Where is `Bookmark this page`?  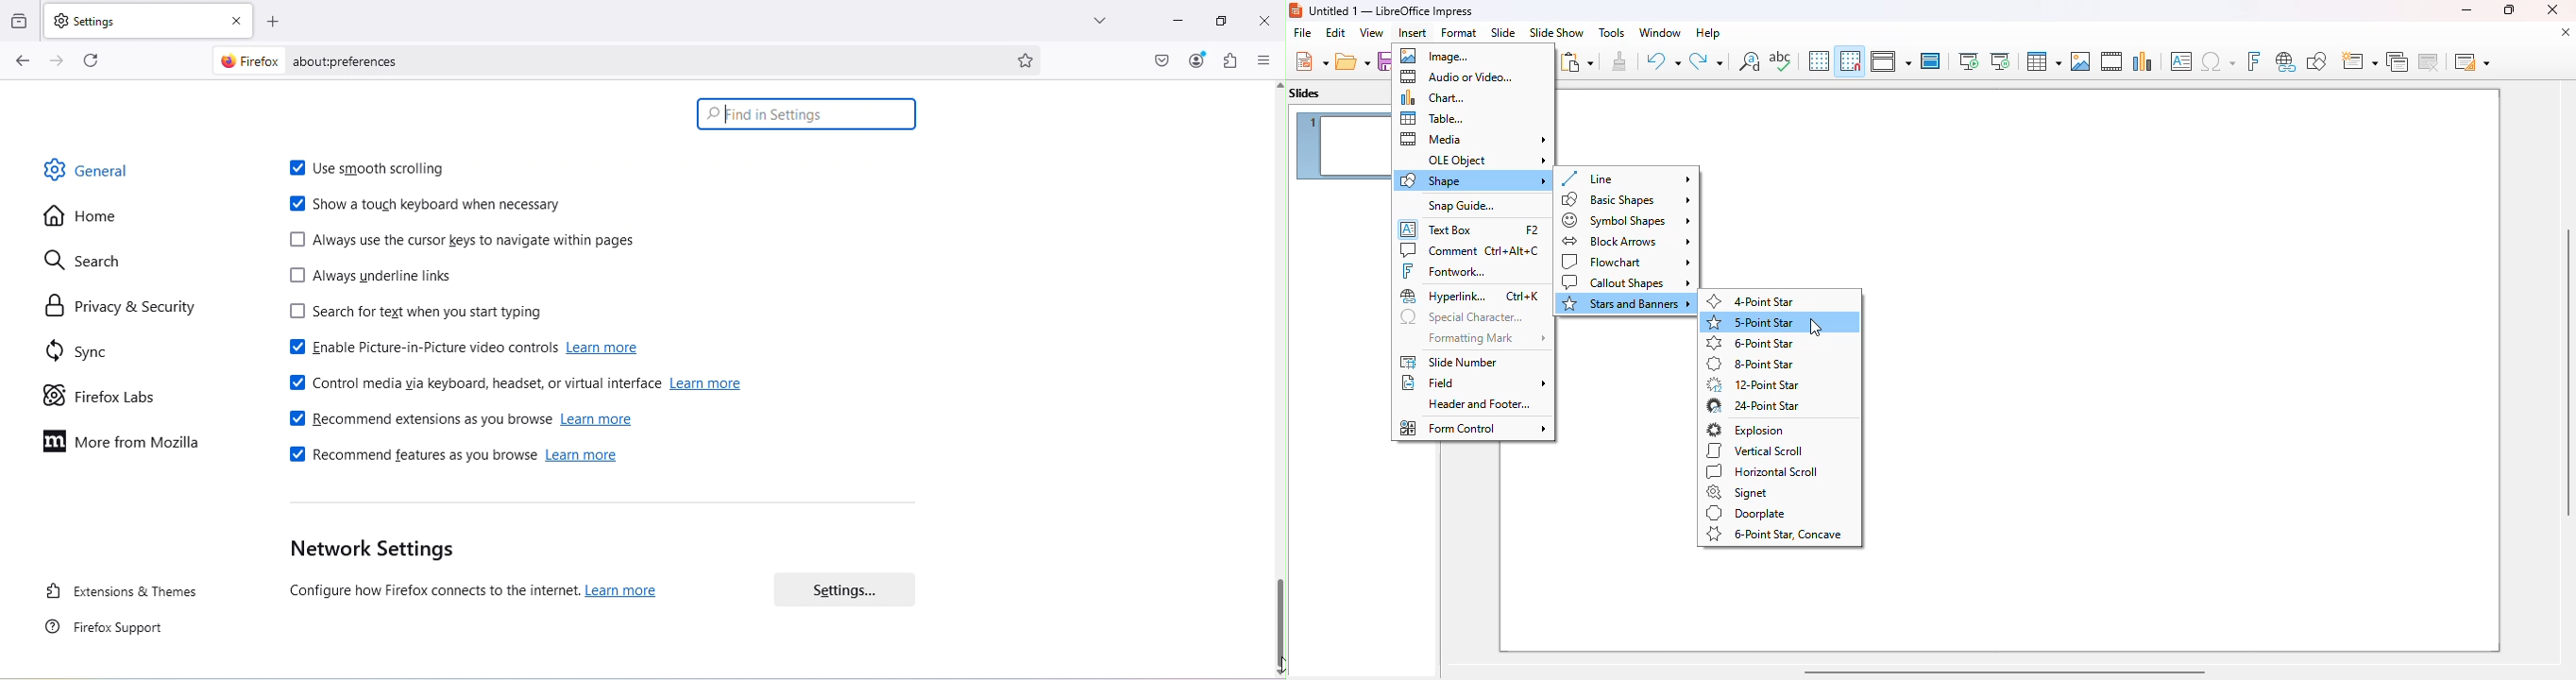
Bookmark this page is located at coordinates (1037, 62).